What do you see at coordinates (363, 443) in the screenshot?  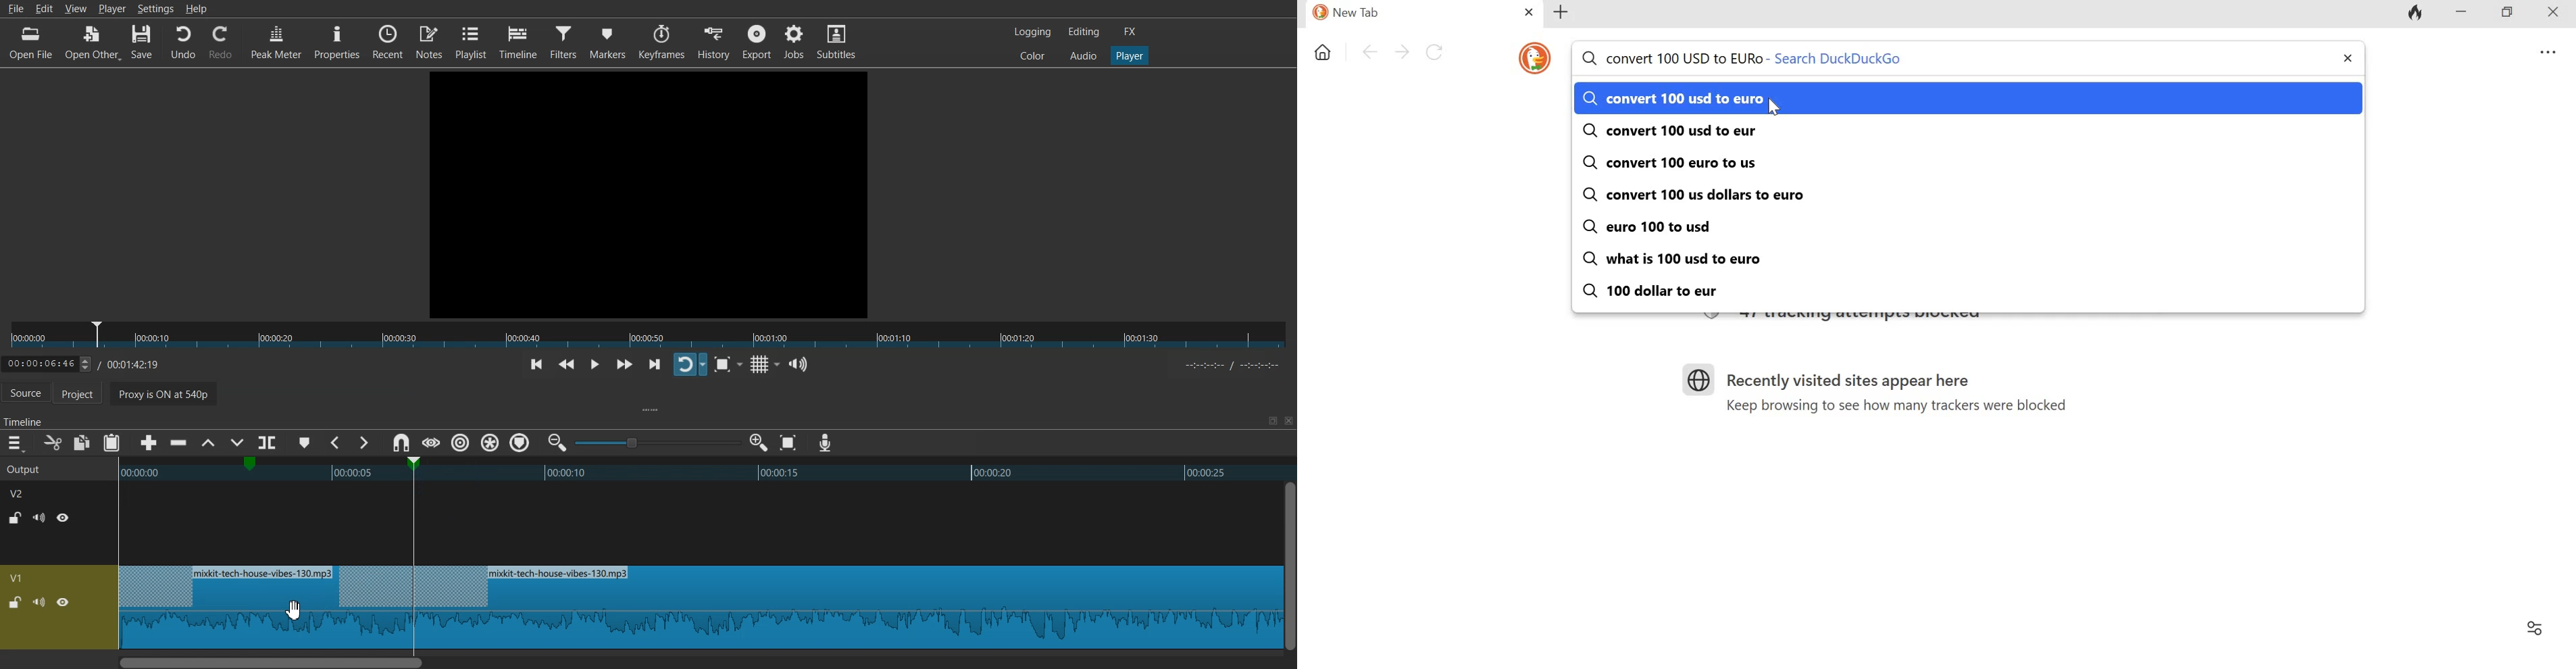 I see `Next Marker` at bounding box center [363, 443].